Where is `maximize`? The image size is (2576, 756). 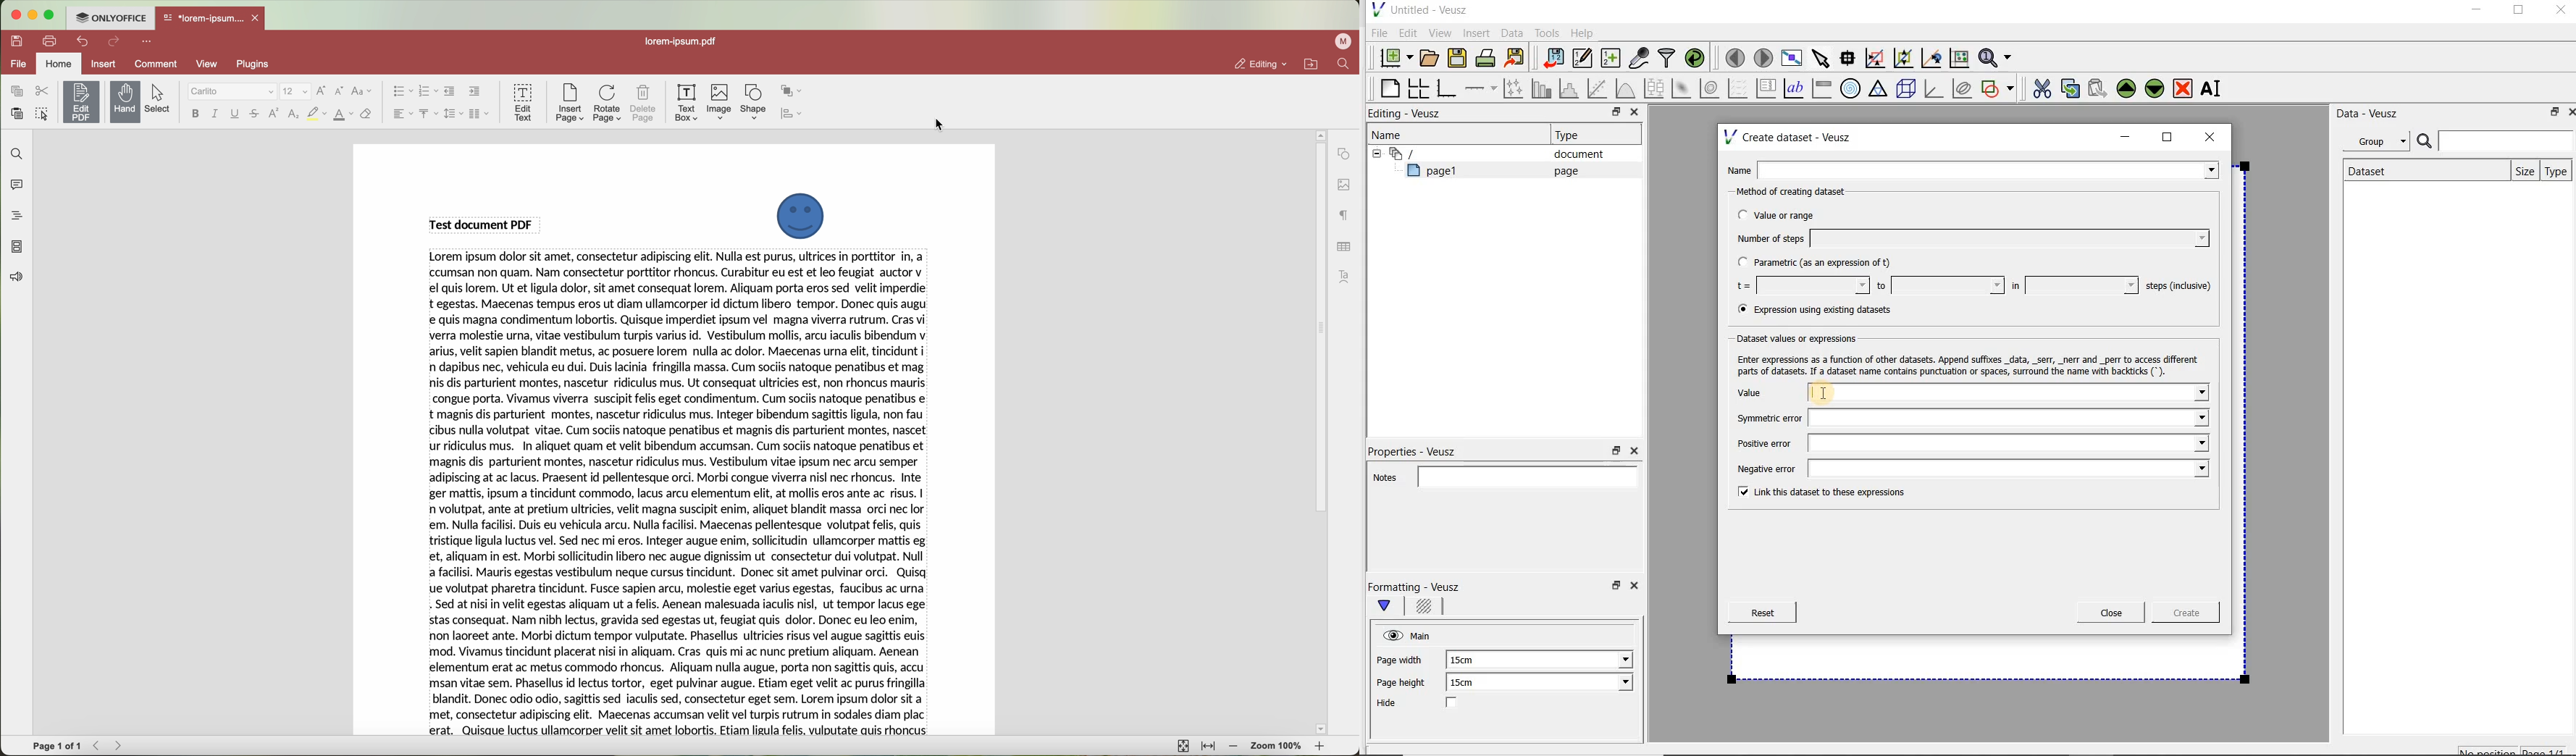
maximize is located at coordinates (50, 16).